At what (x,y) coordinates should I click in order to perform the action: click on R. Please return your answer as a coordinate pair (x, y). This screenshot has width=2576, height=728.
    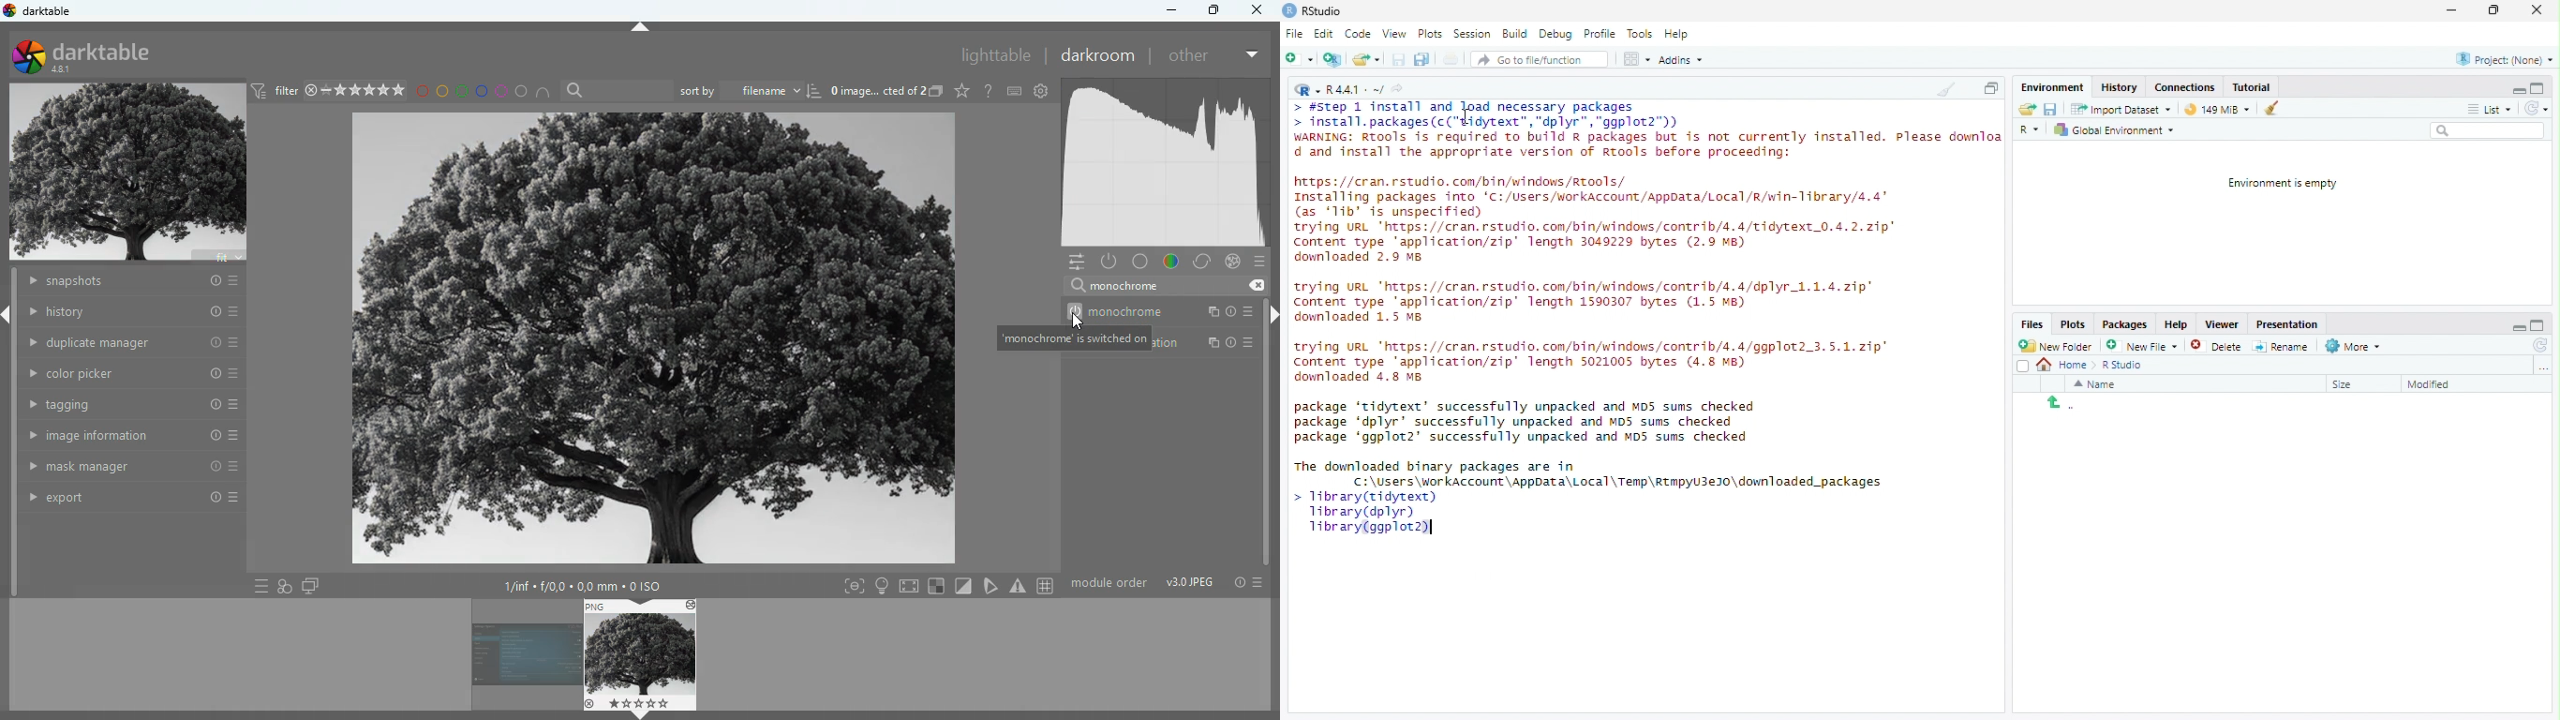
    Looking at the image, I should click on (1307, 89).